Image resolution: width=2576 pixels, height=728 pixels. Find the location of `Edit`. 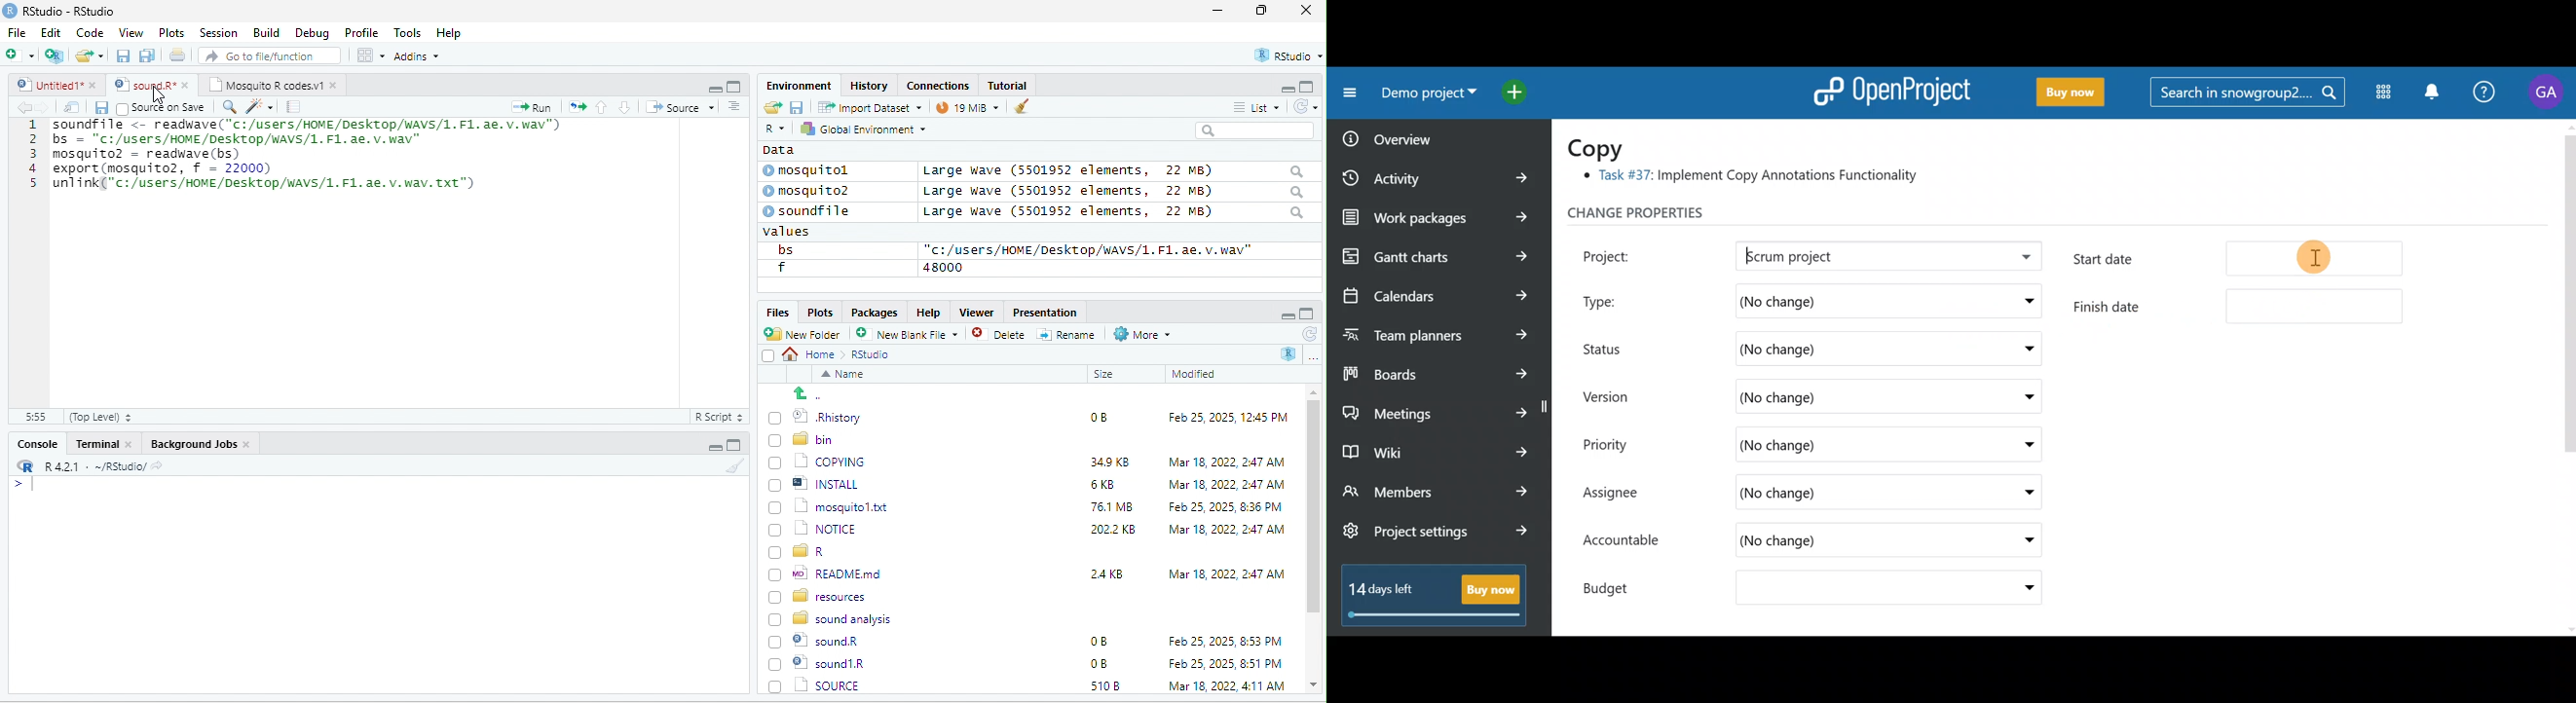

Edit is located at coordinates (53, 32).